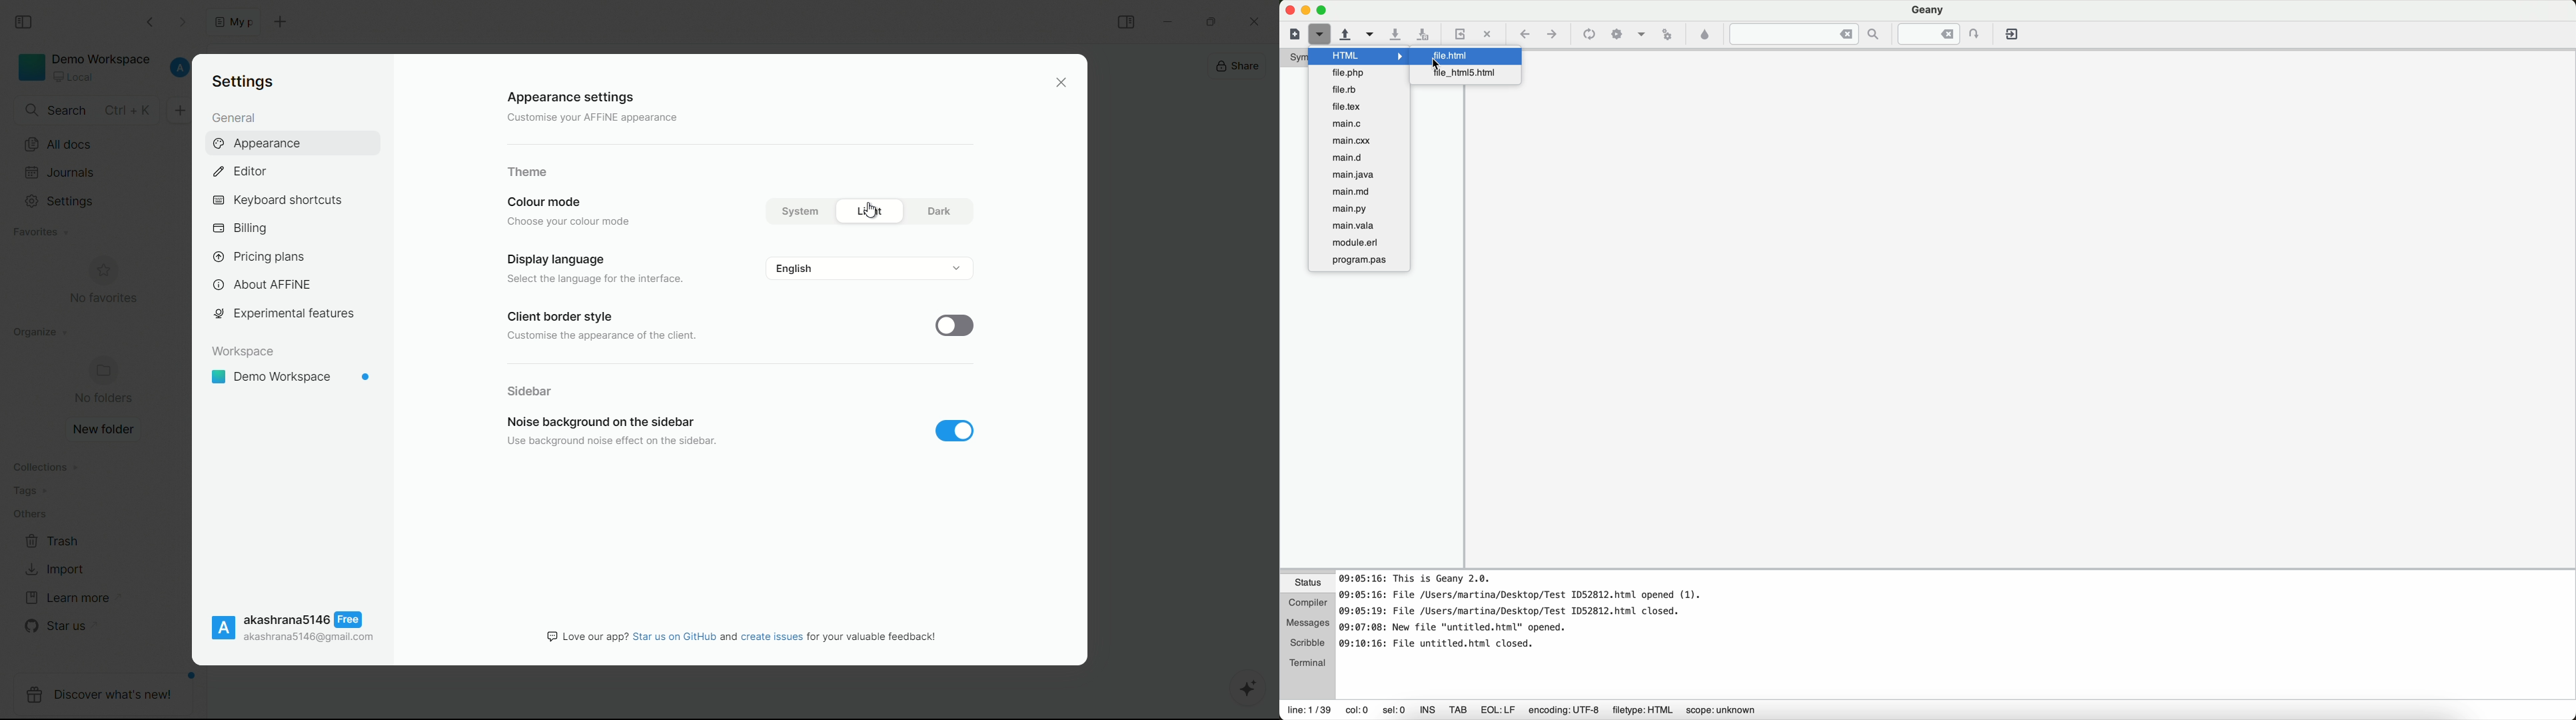  I want to click on run or view the current file, so click(1668, 34).